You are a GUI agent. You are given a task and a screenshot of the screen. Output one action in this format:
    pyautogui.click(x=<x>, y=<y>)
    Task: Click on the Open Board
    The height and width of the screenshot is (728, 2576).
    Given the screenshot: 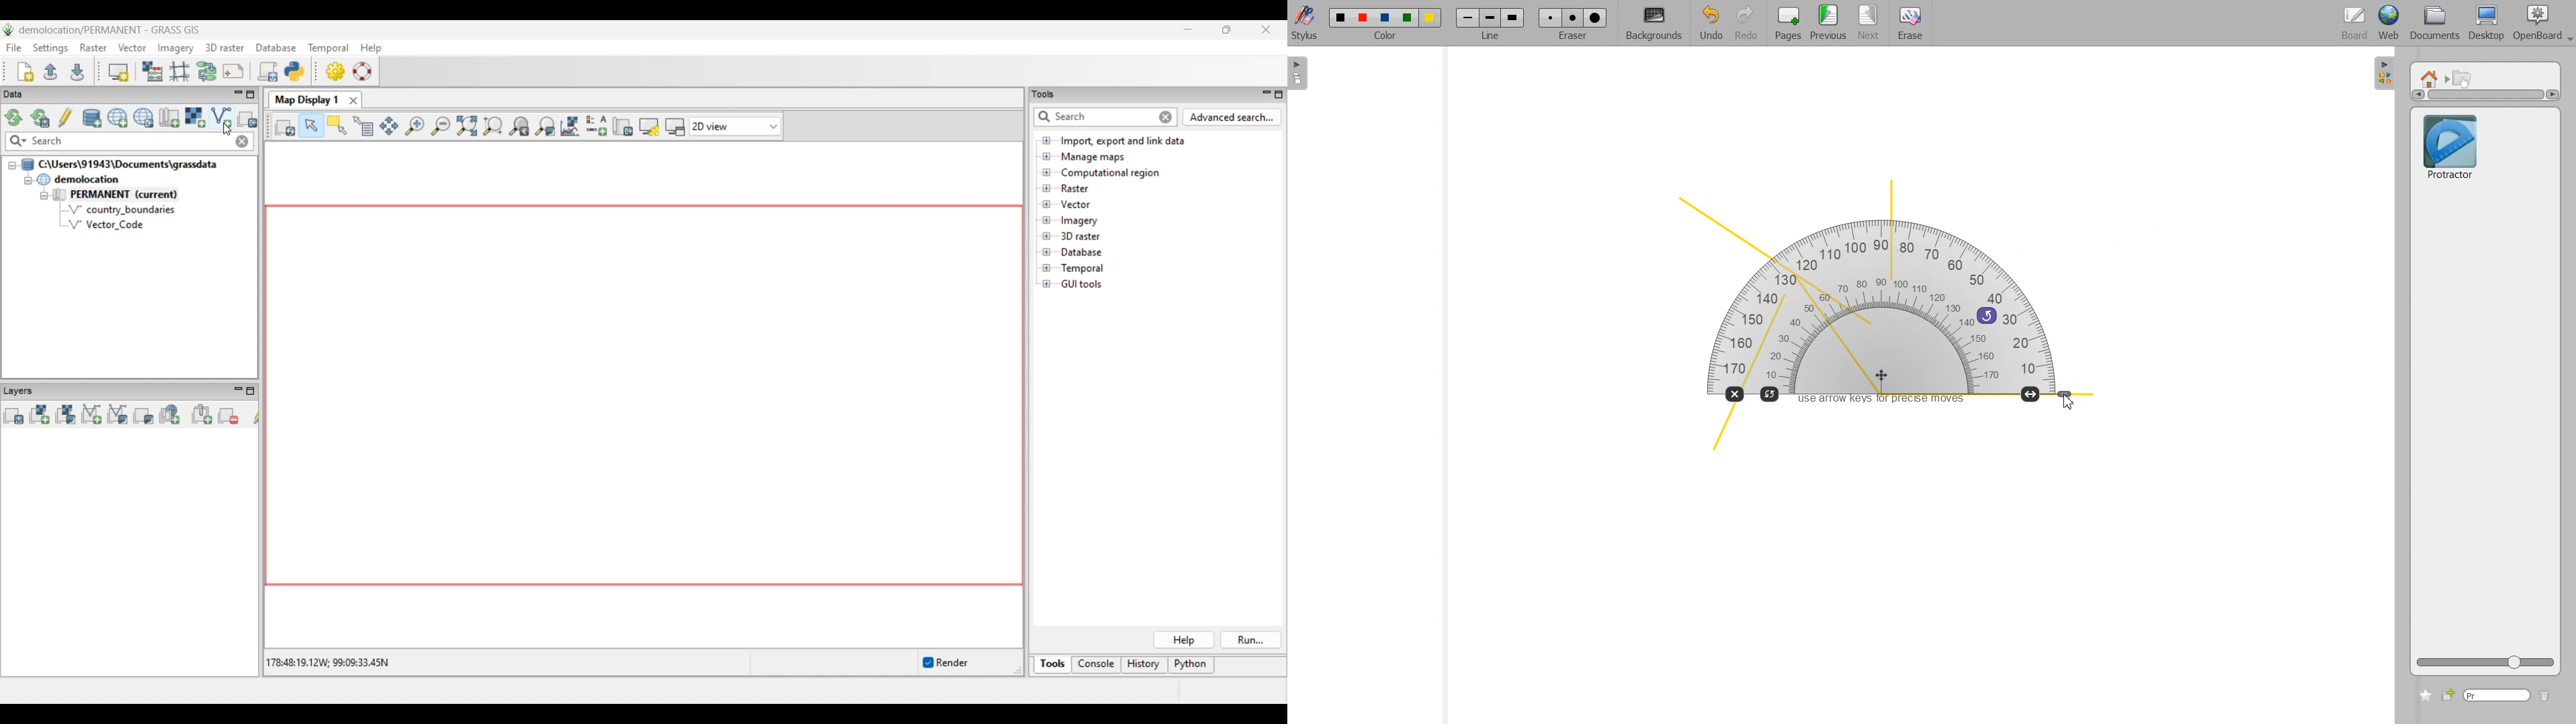 What is the action you would take?
    pyautogui.click(x=2542, y=24)
    